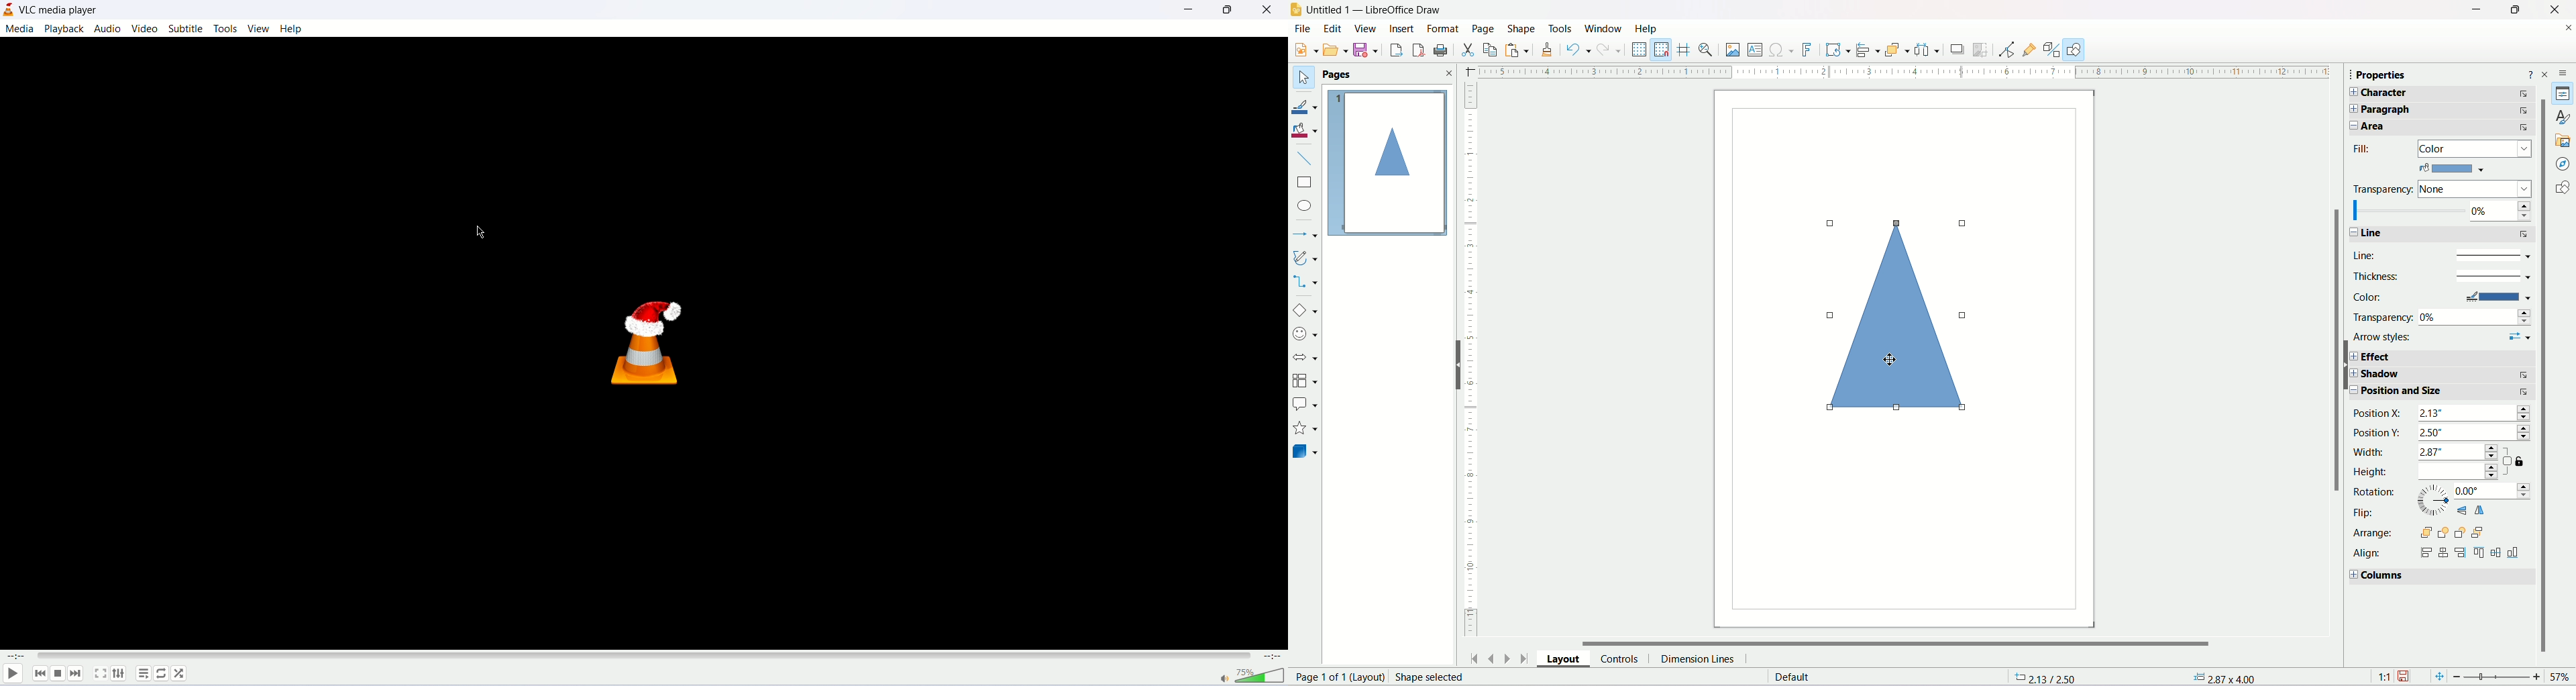  I want to click on extended settings, so click(119, 674).